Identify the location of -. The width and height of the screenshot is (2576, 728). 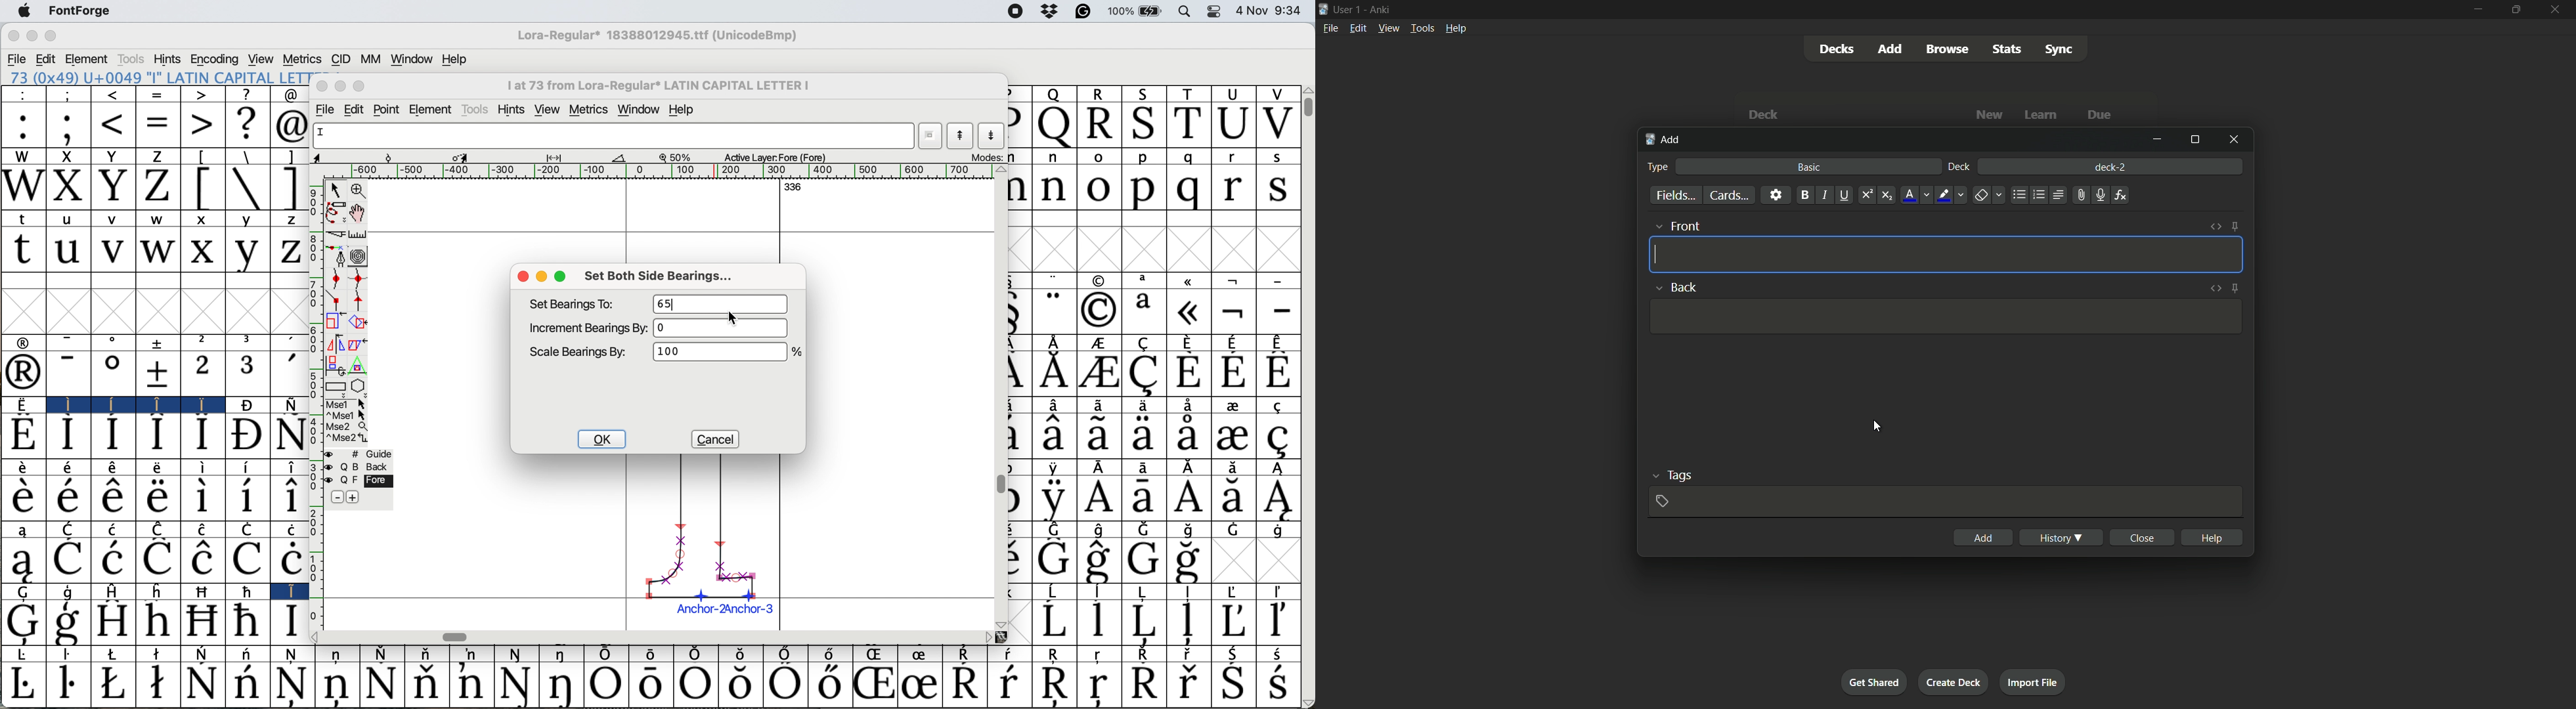
(70, 341).